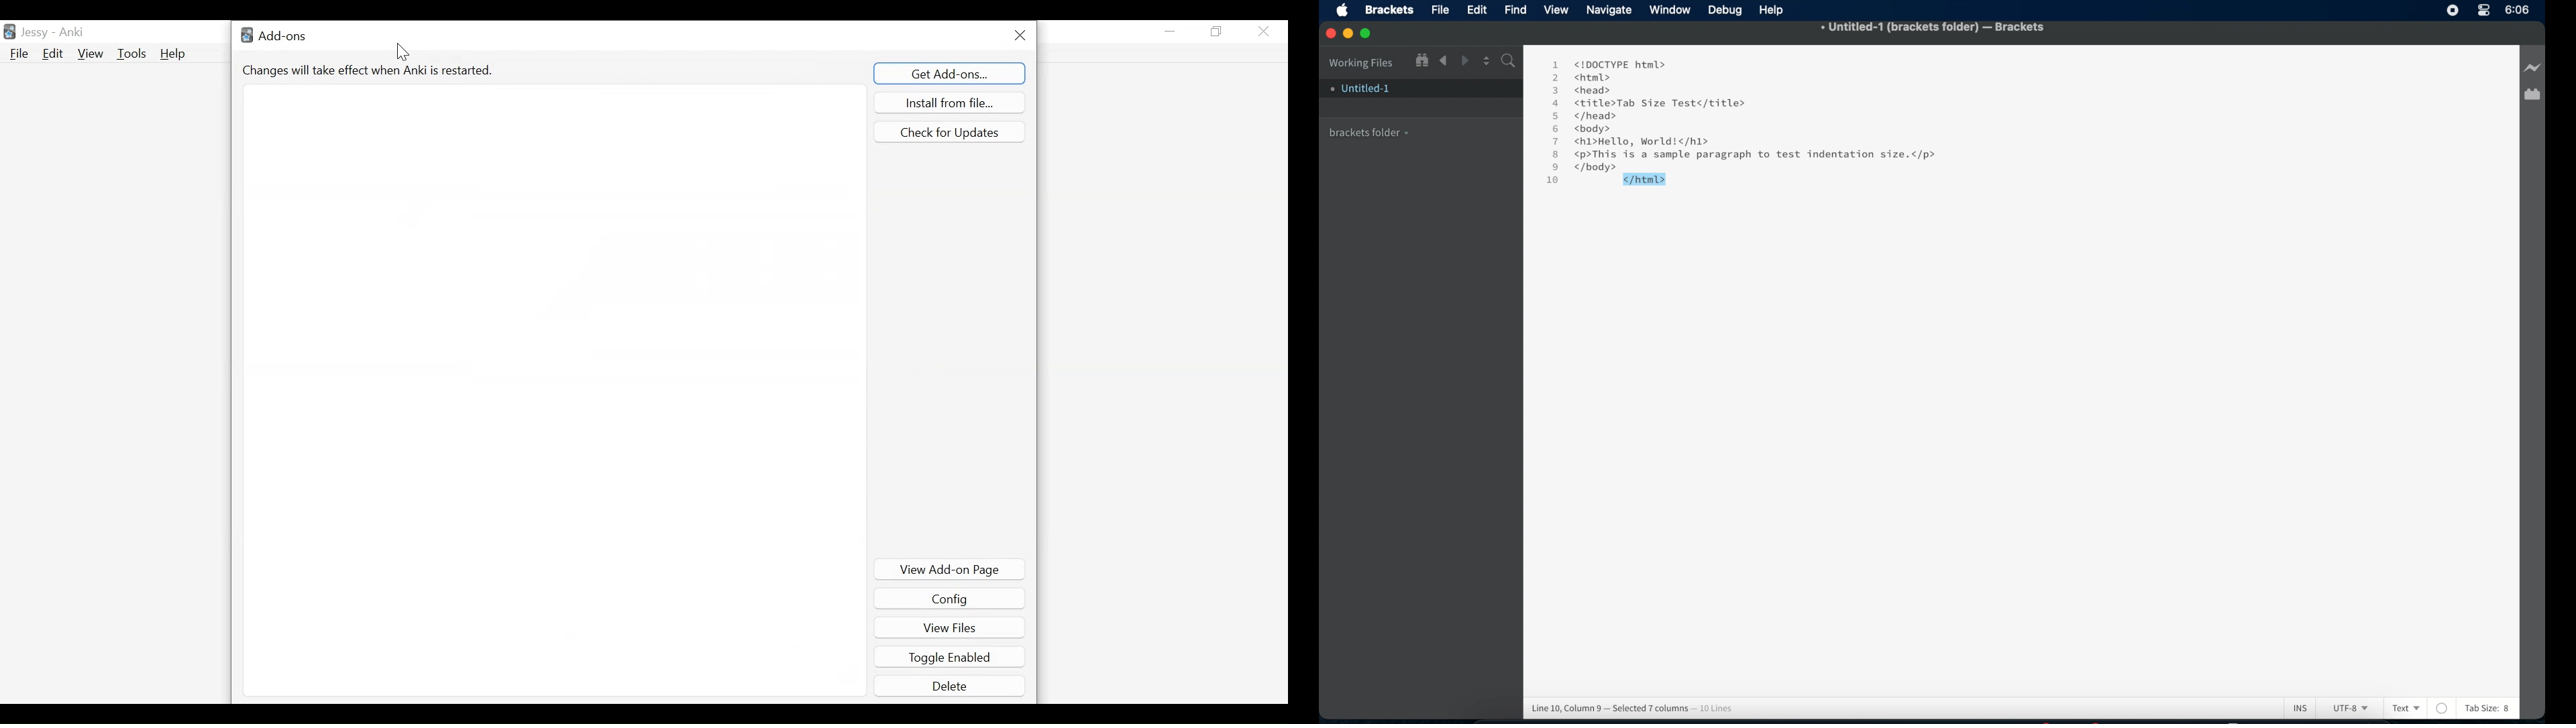 Image resolution: width=2576 pixels, height=728 pixels. What do you see at coordinates (1019, 34) in the screenshot?
I see `Close` at bounding box center [1019, 34].